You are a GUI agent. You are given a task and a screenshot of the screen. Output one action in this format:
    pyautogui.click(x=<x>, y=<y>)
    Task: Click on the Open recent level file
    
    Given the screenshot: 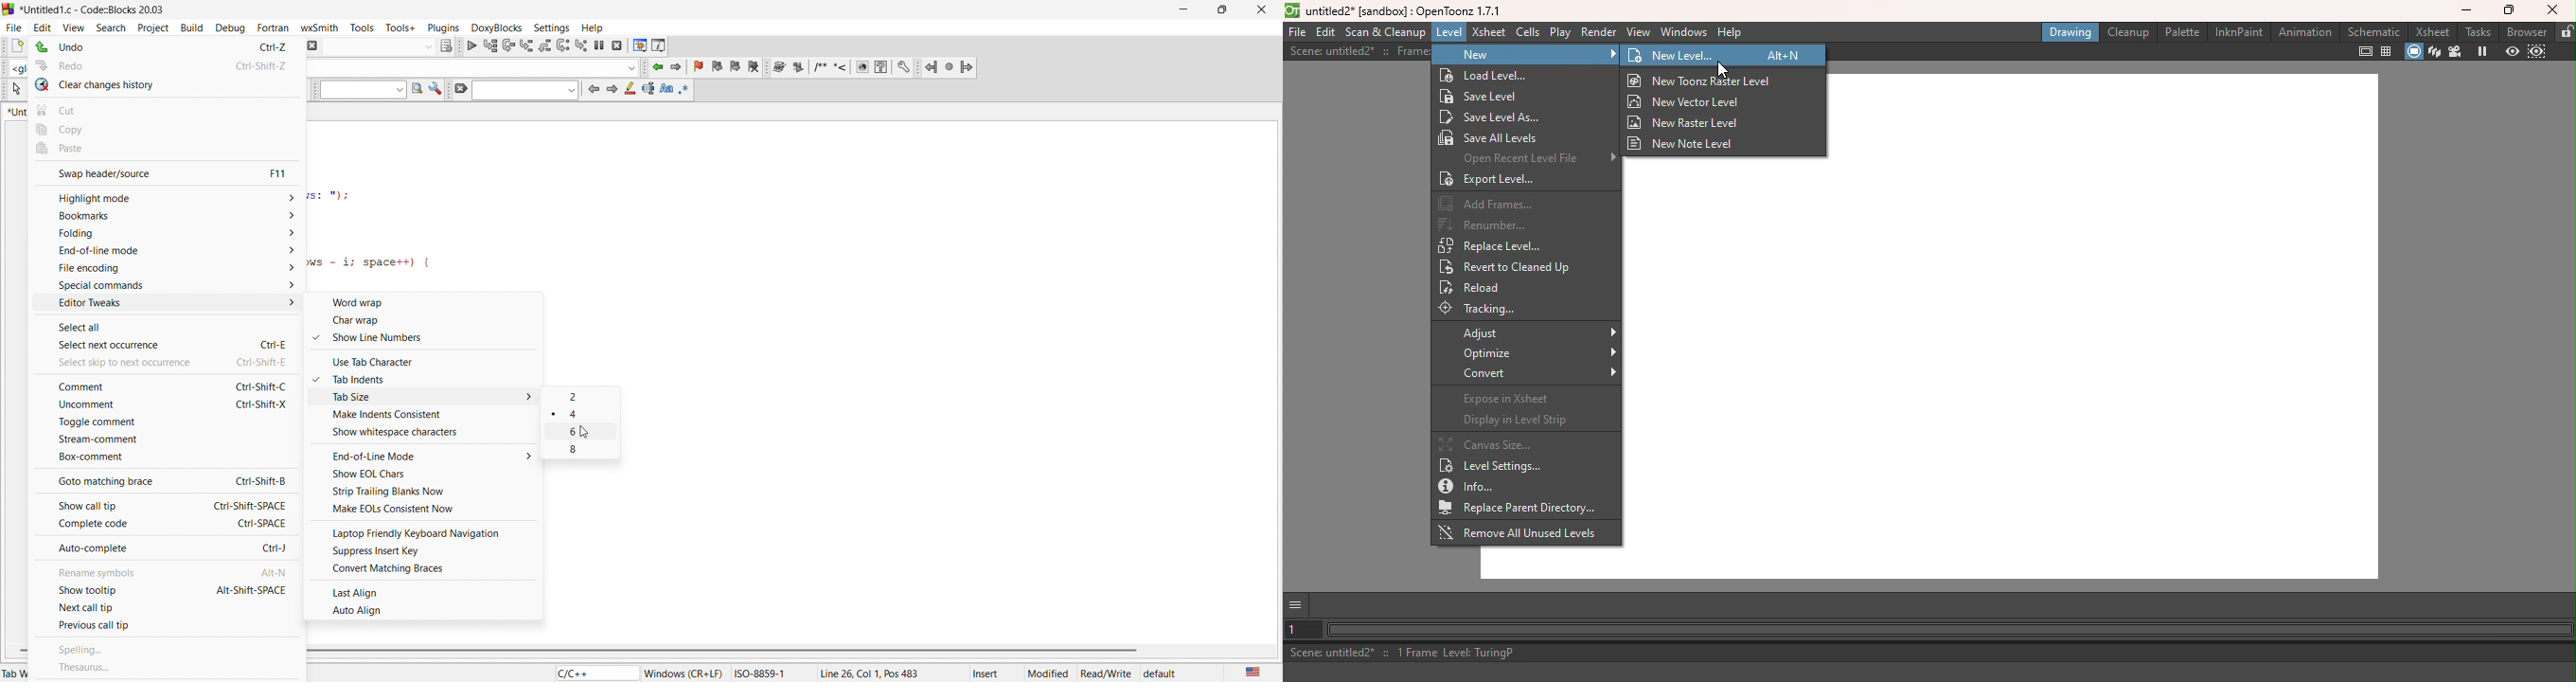 What is the action you would take?
    pyautogui.click(x=1533, y=157)
    